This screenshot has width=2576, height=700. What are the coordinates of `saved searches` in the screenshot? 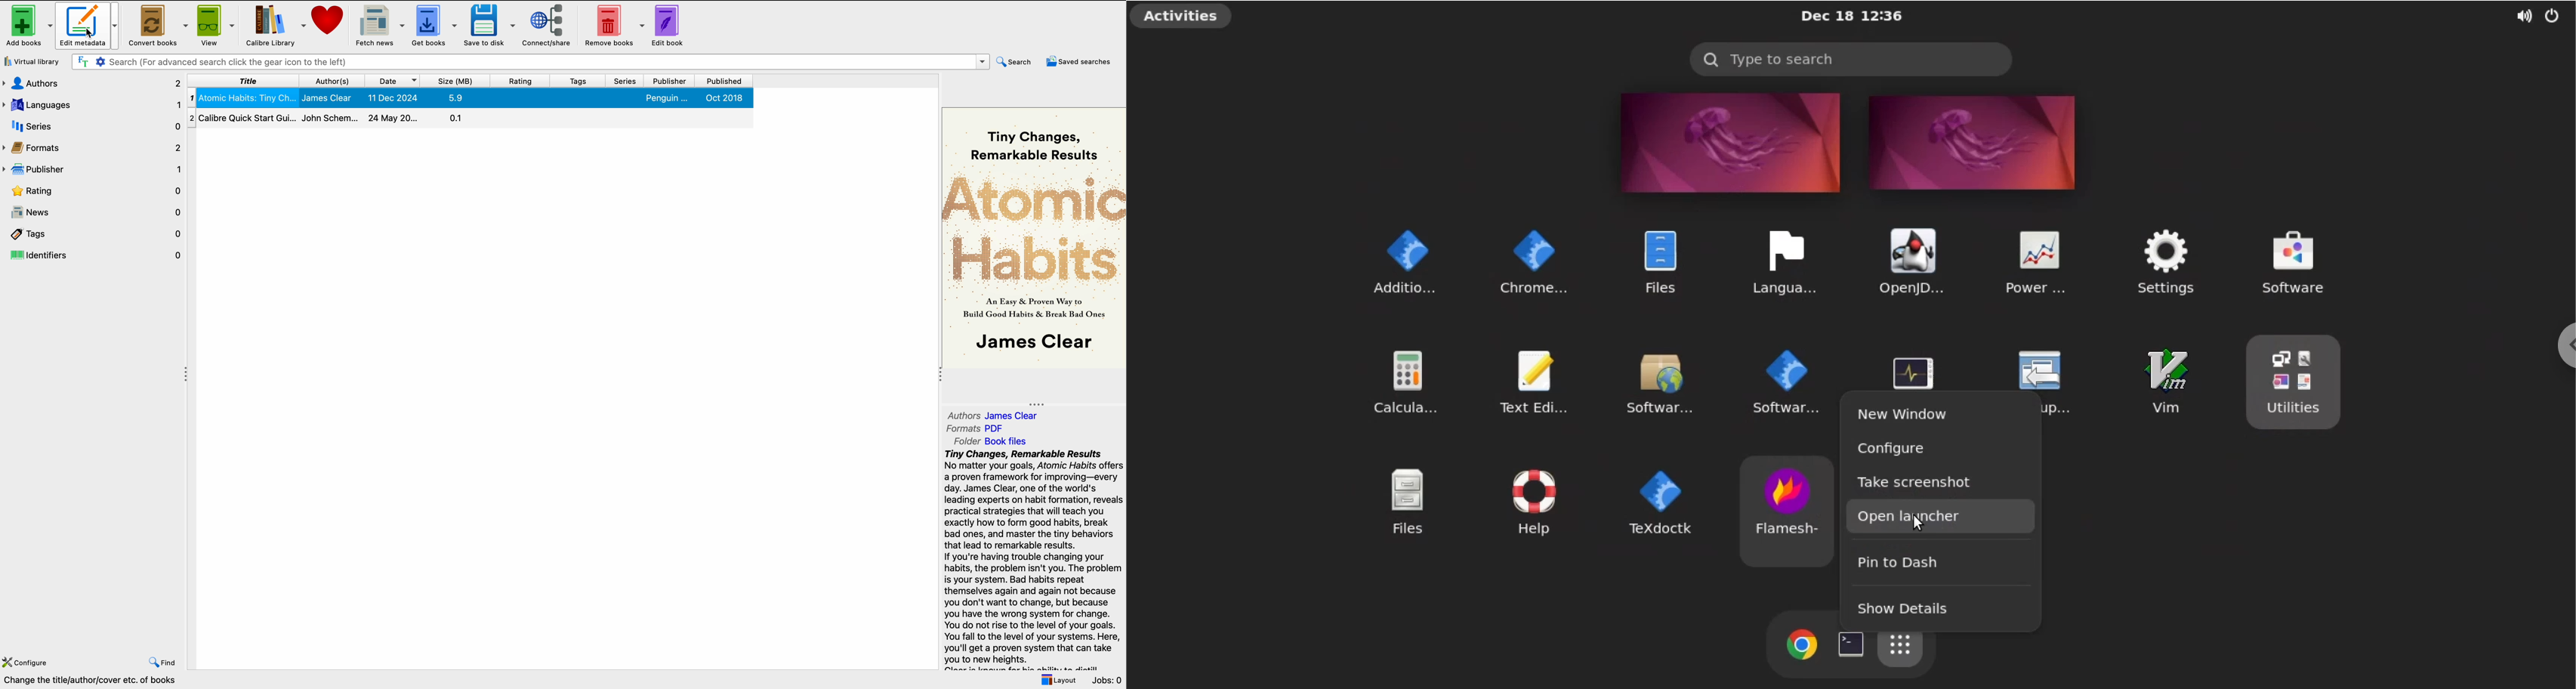 It's located at (1081, 61).